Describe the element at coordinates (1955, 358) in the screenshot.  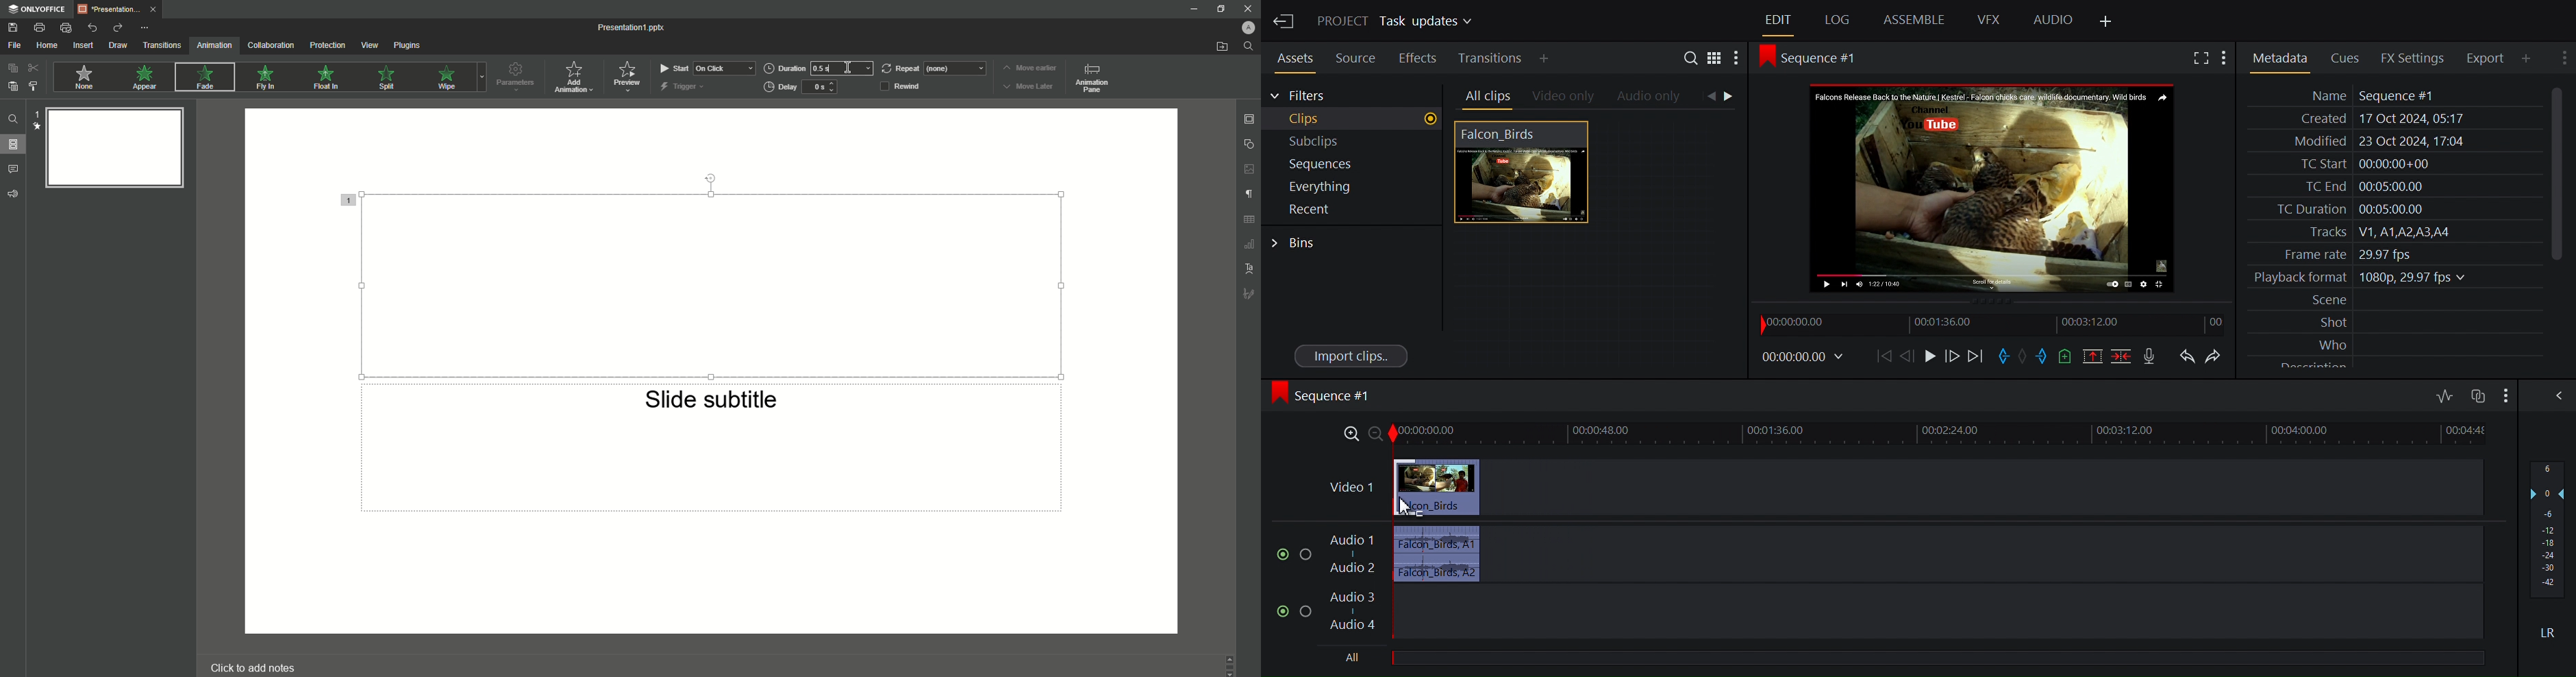
I see `Nudge one frame back` at that location.